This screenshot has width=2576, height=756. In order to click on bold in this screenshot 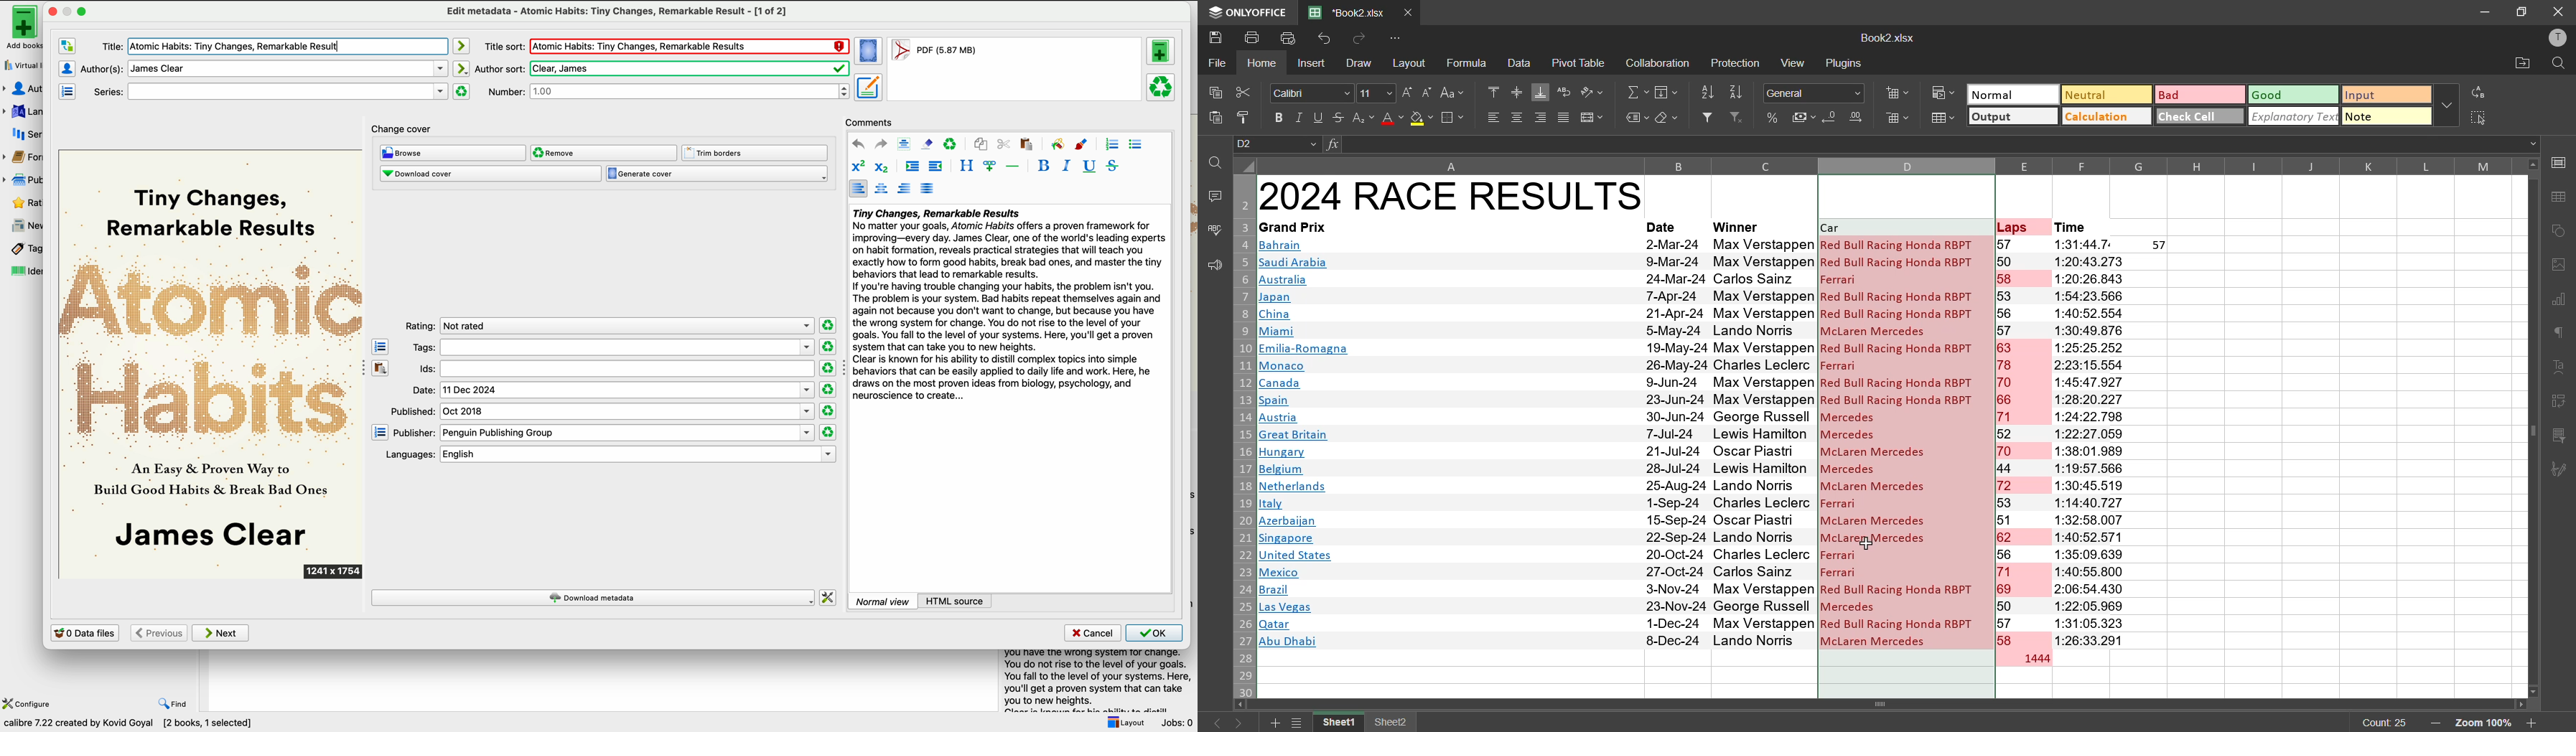, I will do `click(1044, 165)`.